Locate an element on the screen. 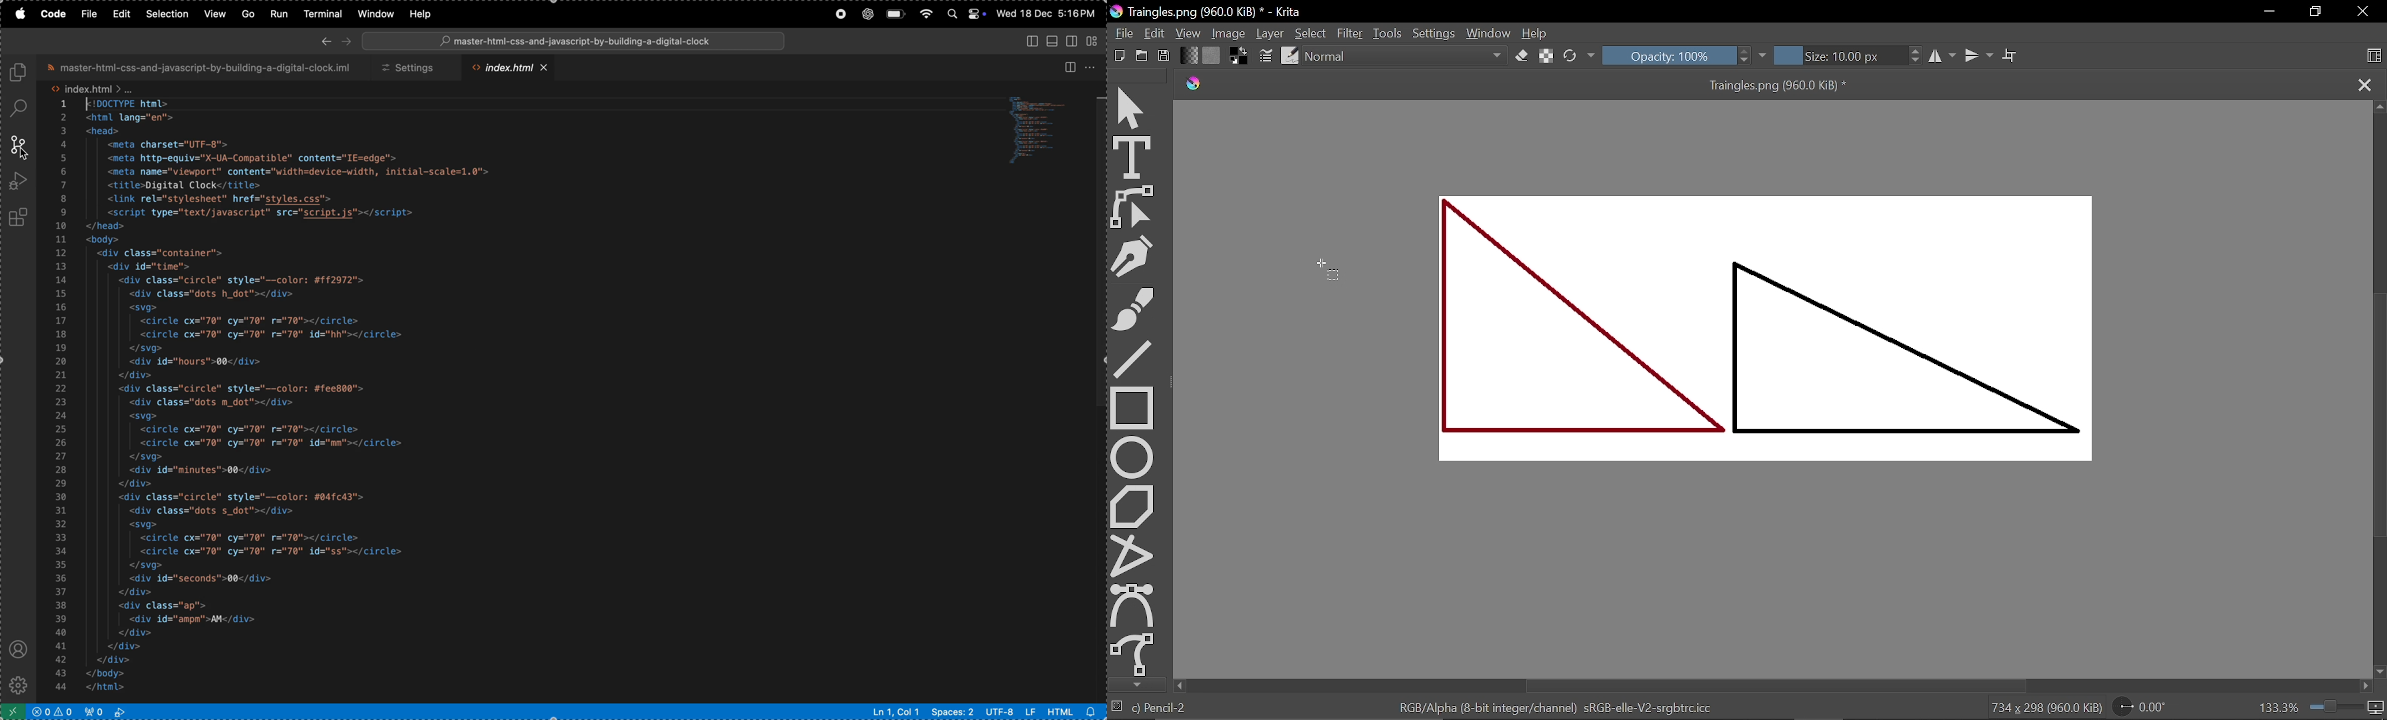 Image resolution: width=2408 pixels, height=728 pixels. </body> is located at coordinates (105, 673).